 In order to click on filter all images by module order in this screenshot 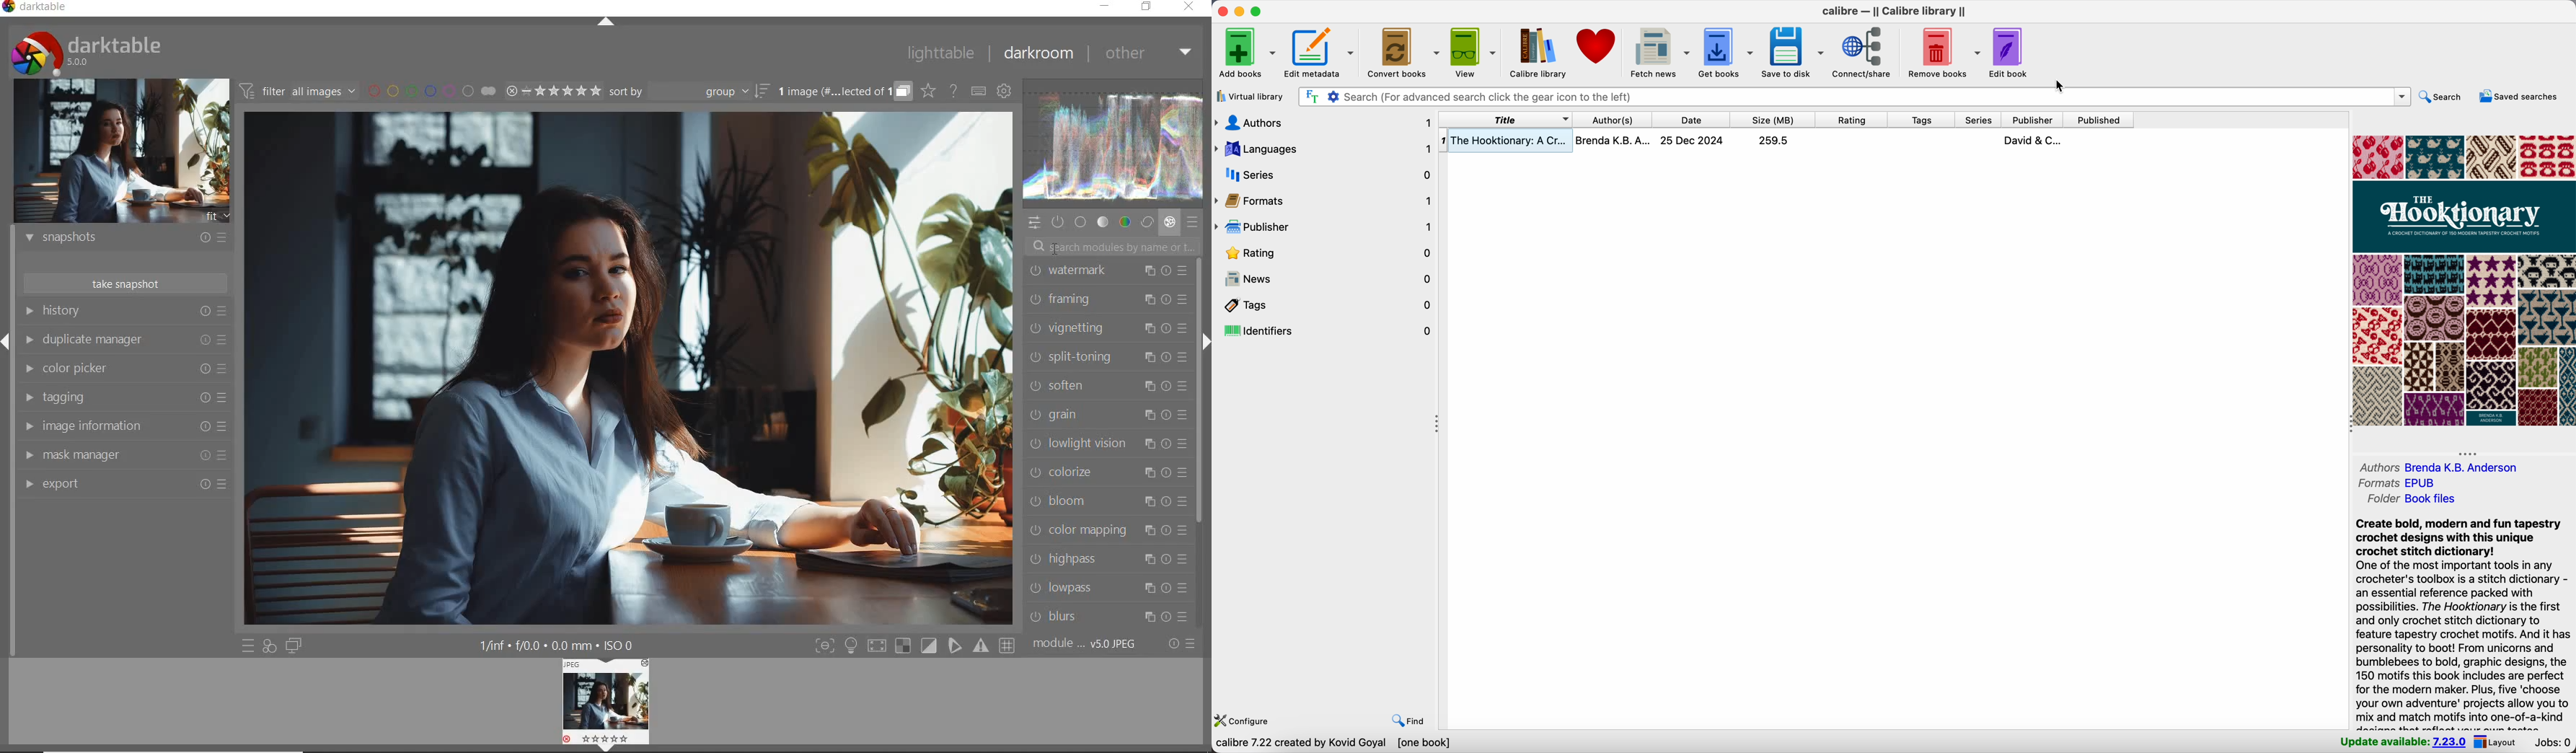, I will do `click(296, 92)`.